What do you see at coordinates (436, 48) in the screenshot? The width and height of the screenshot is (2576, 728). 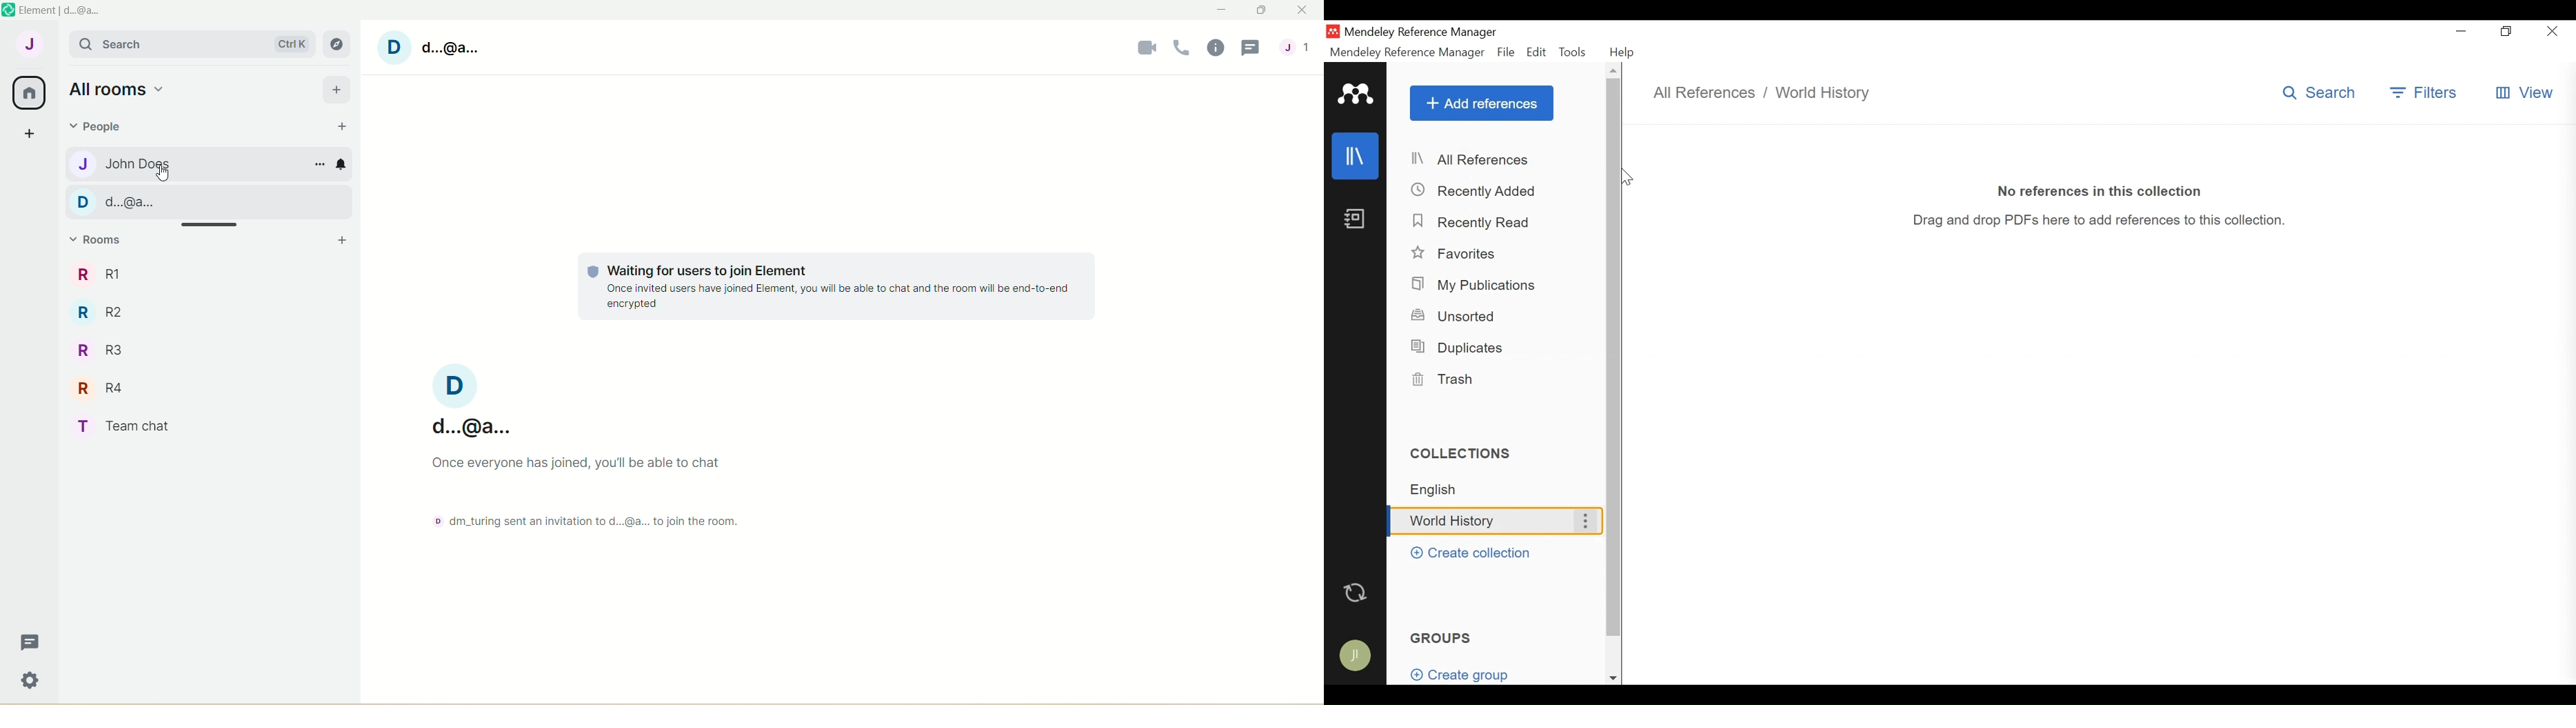 I see `account` at bounding box center [436, 48].